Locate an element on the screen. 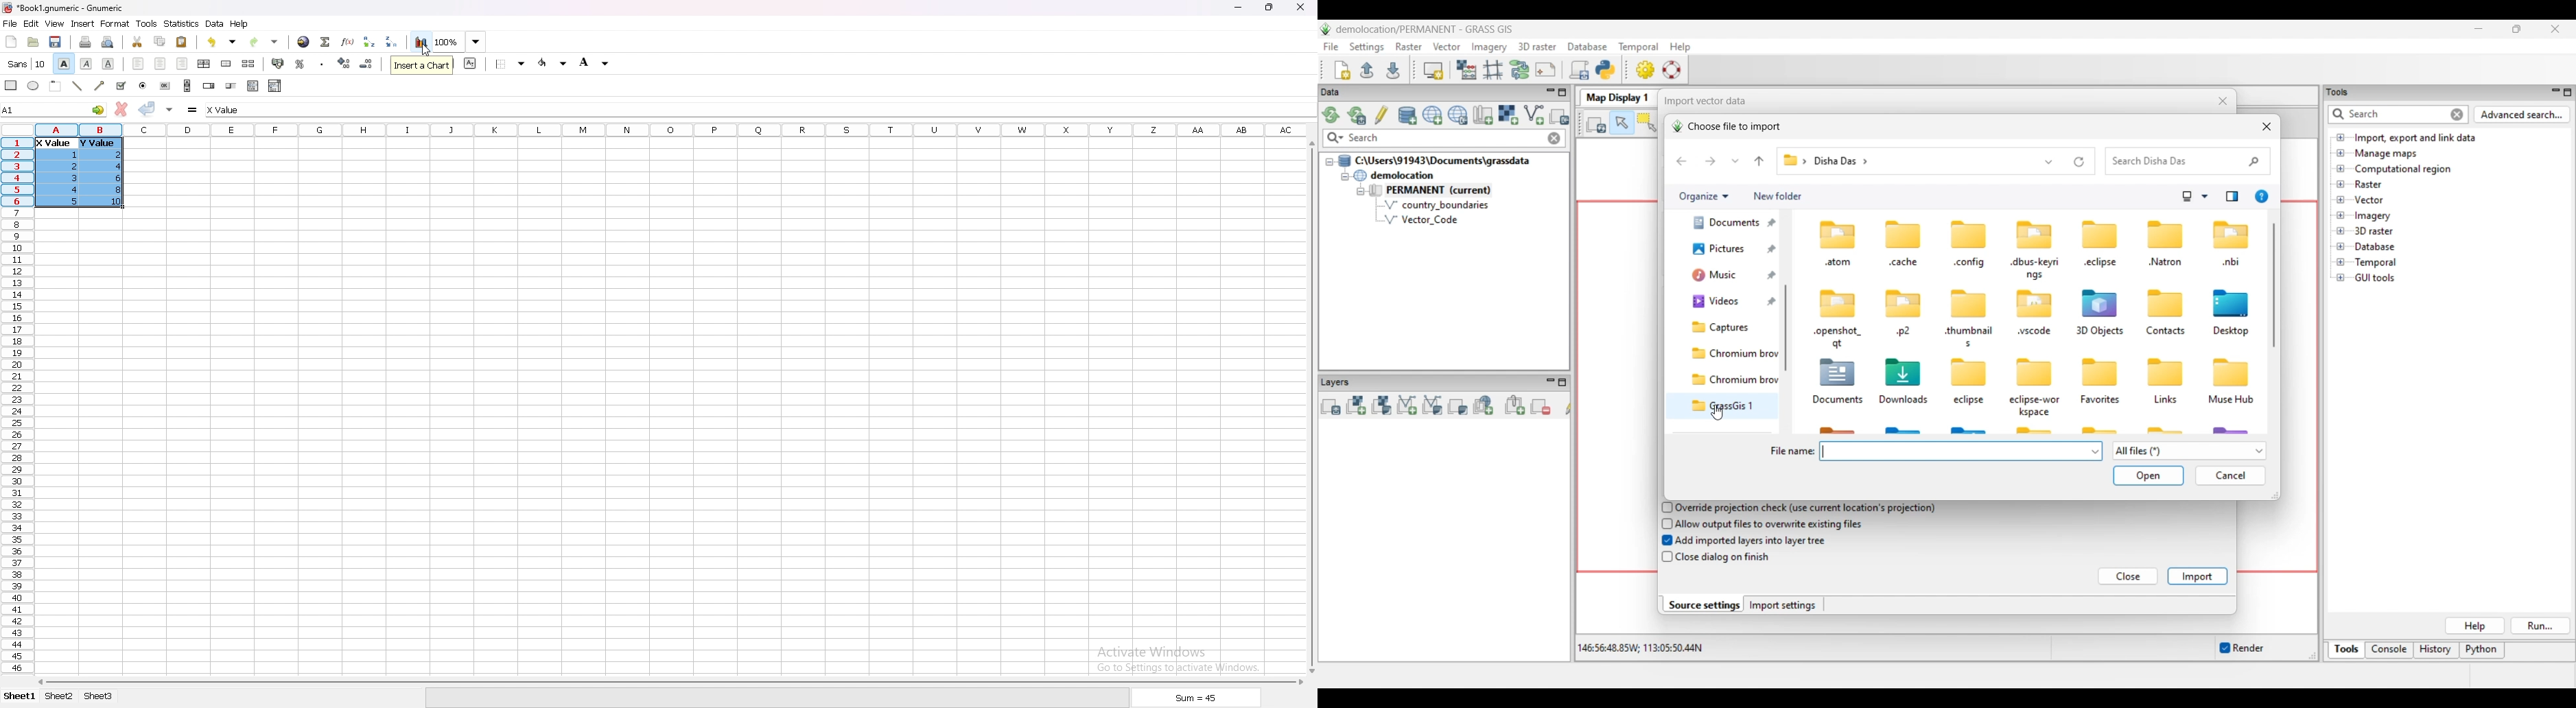 This screenshot has height=728, width=2576. arrowed line is located at coordinates (100, 85).